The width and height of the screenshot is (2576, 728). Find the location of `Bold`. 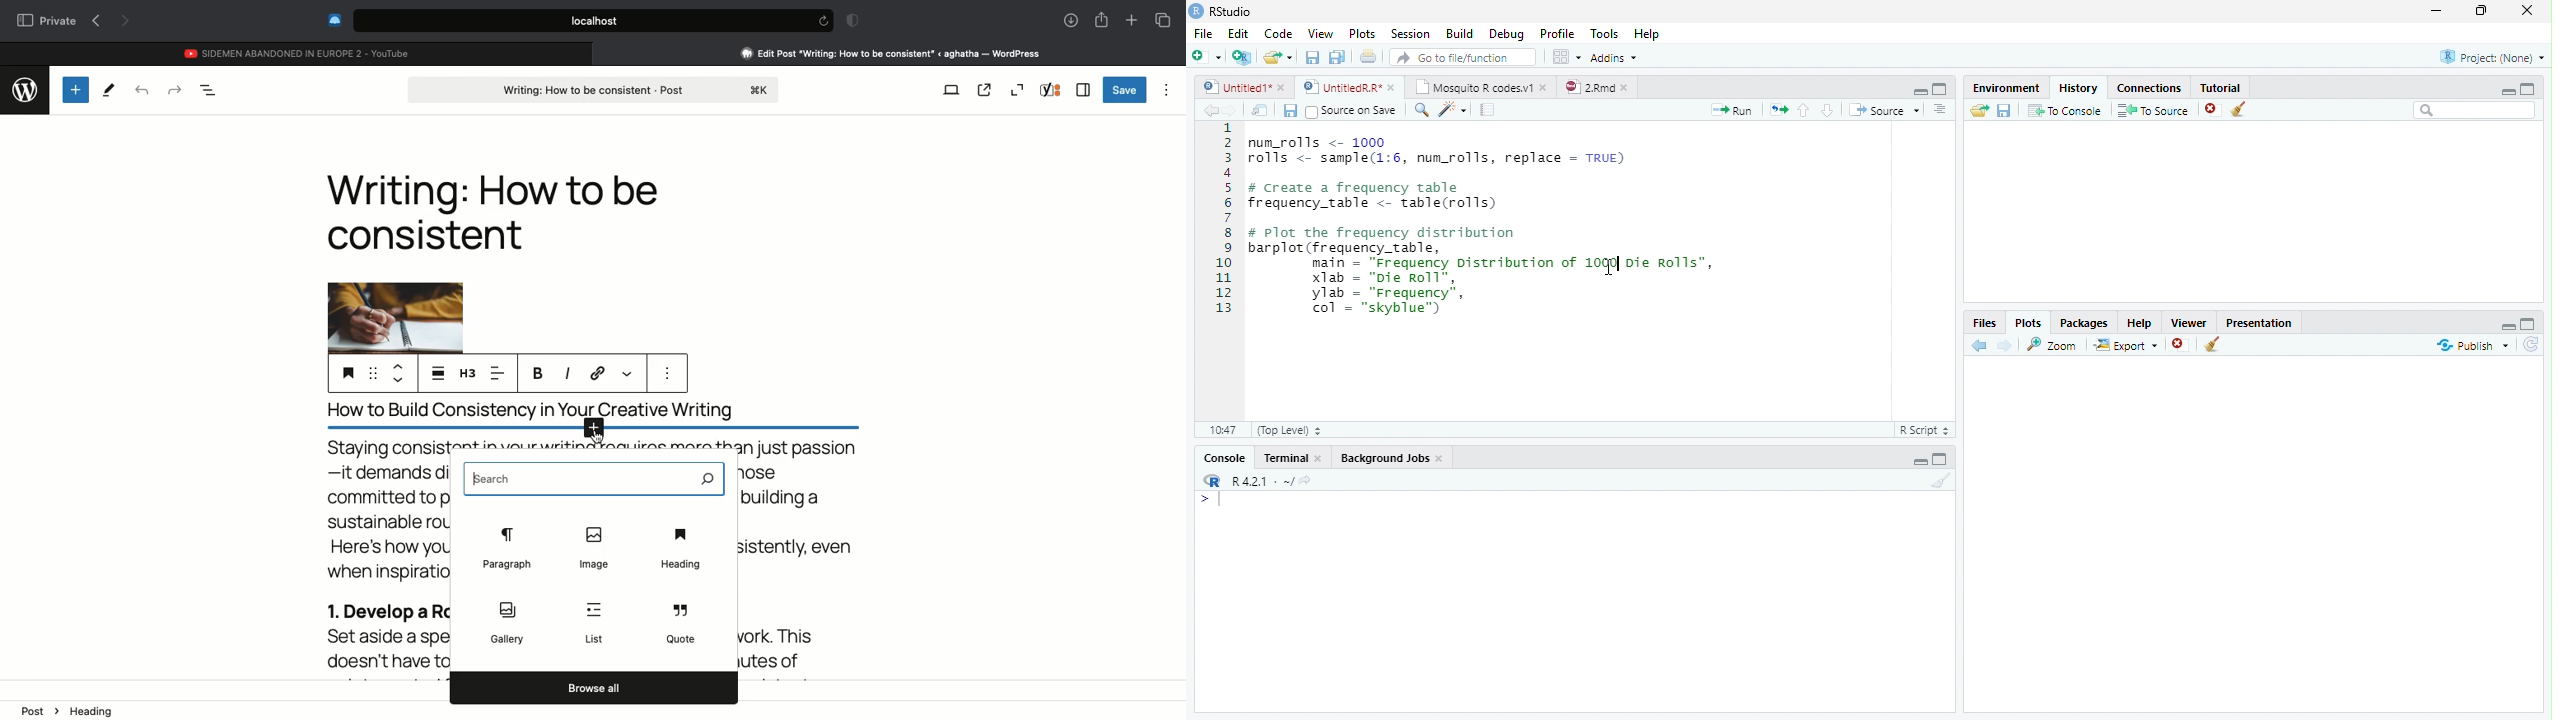

Bold is located at coordinates (539, 373).